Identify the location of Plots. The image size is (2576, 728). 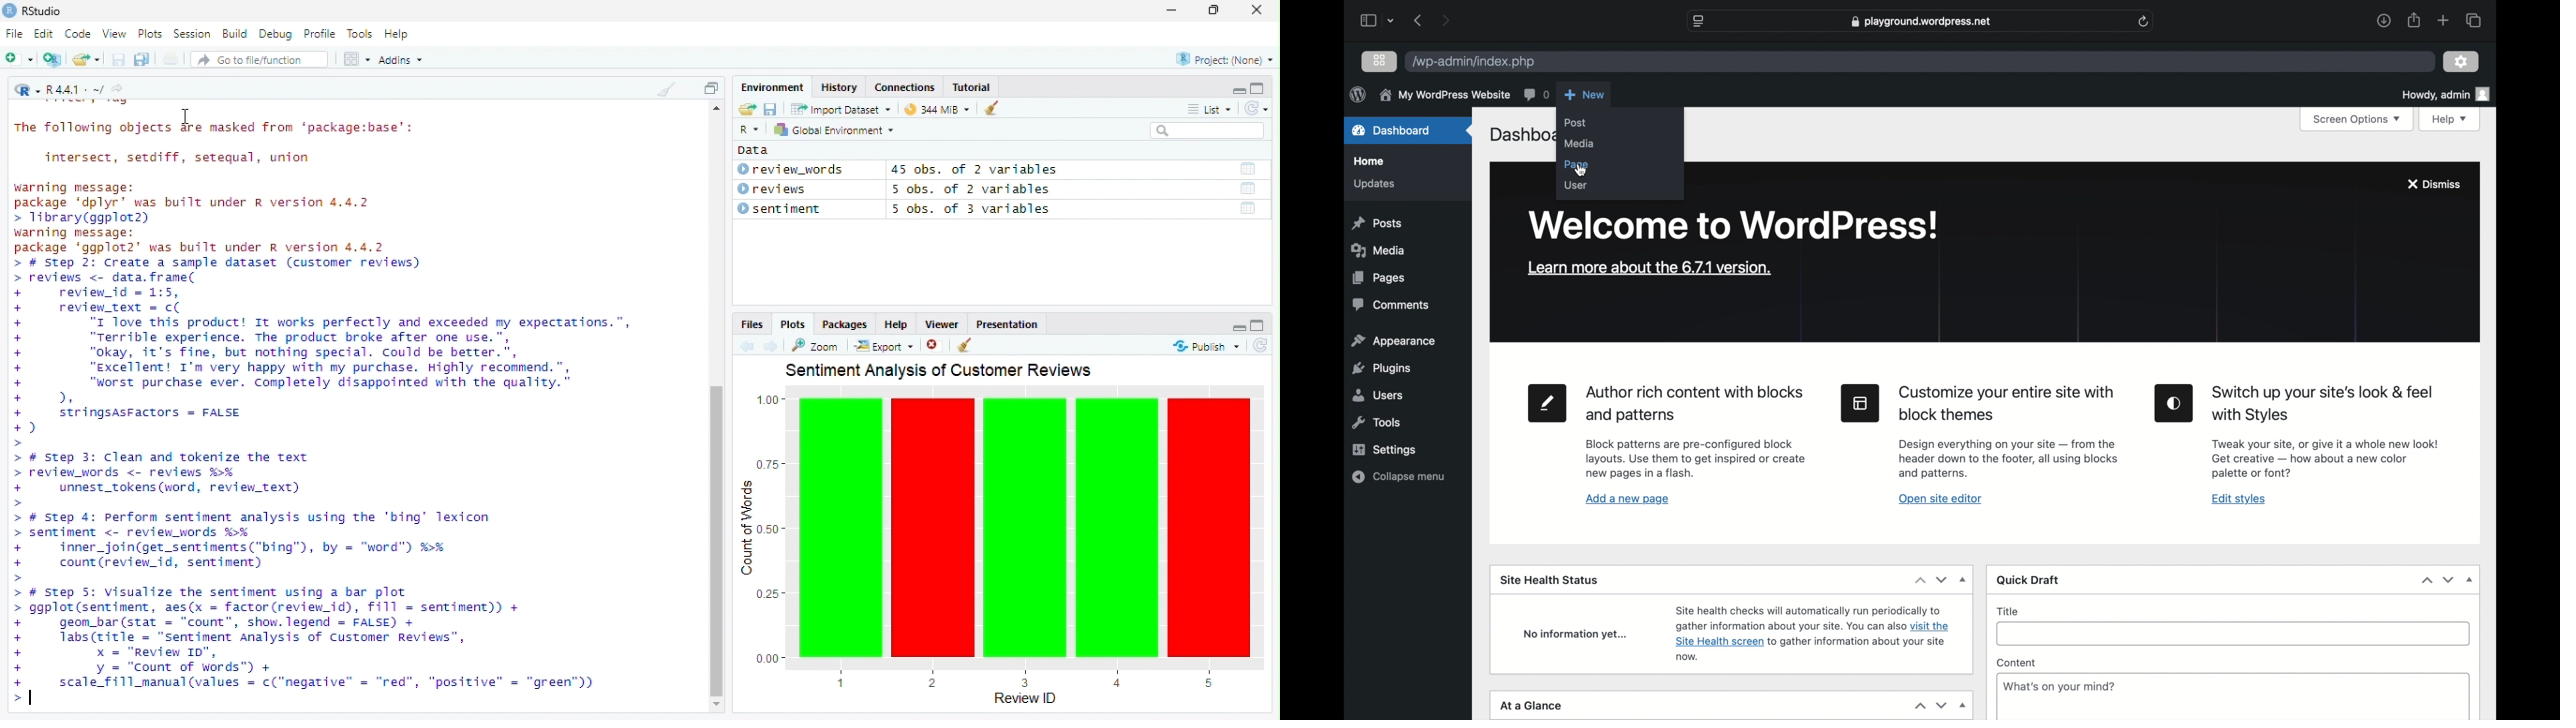
(149, 34).